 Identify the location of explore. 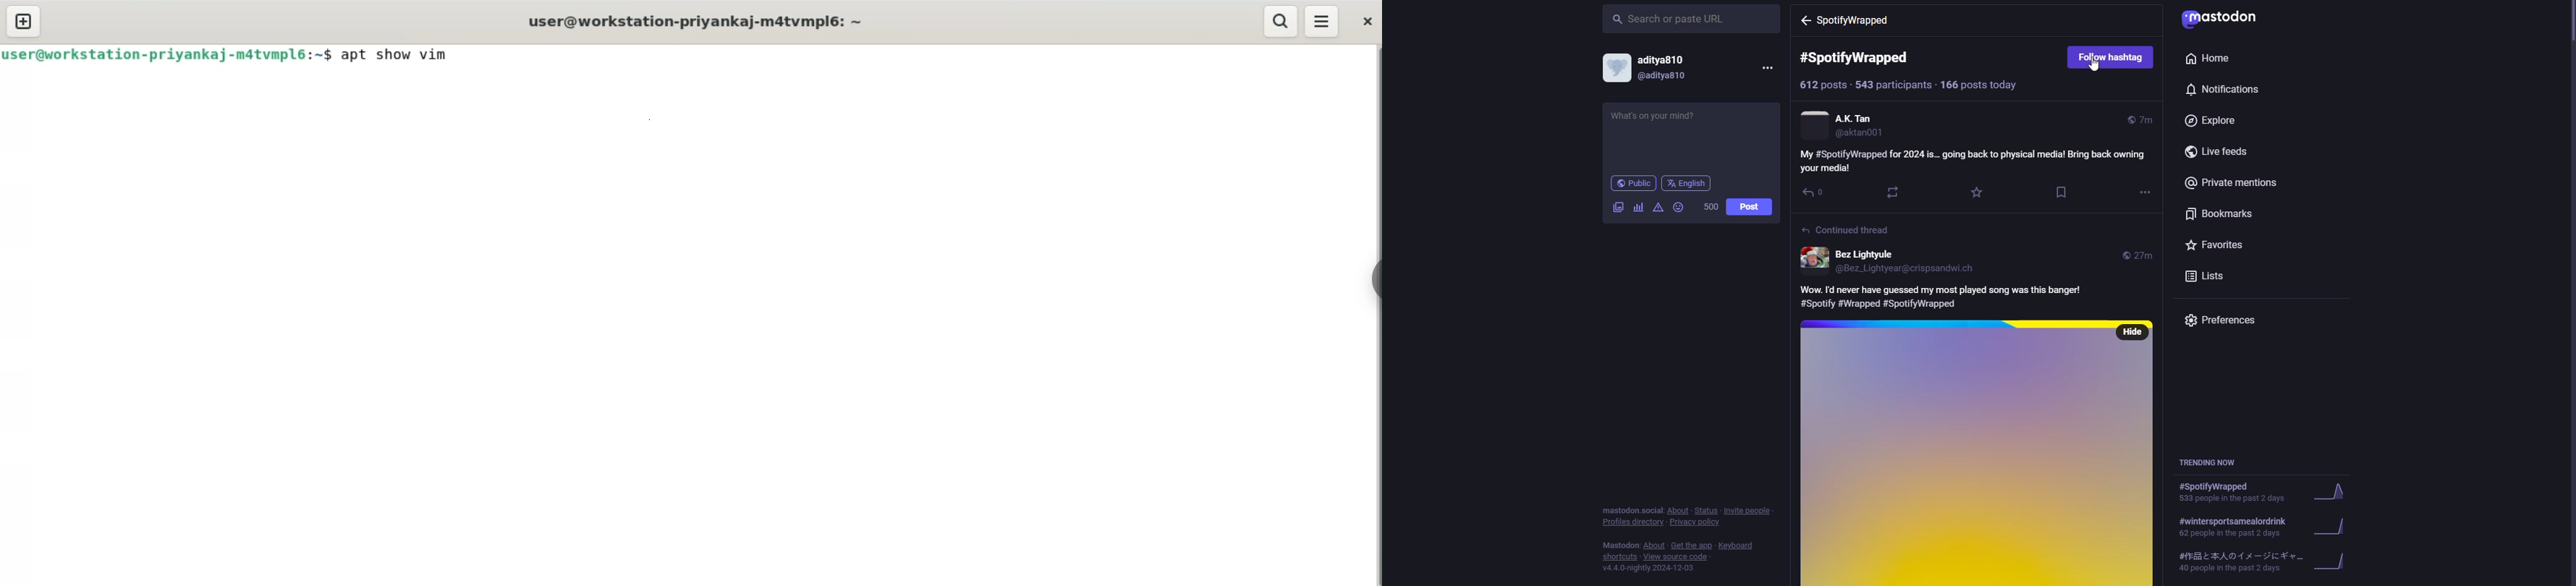
(2216, 121).